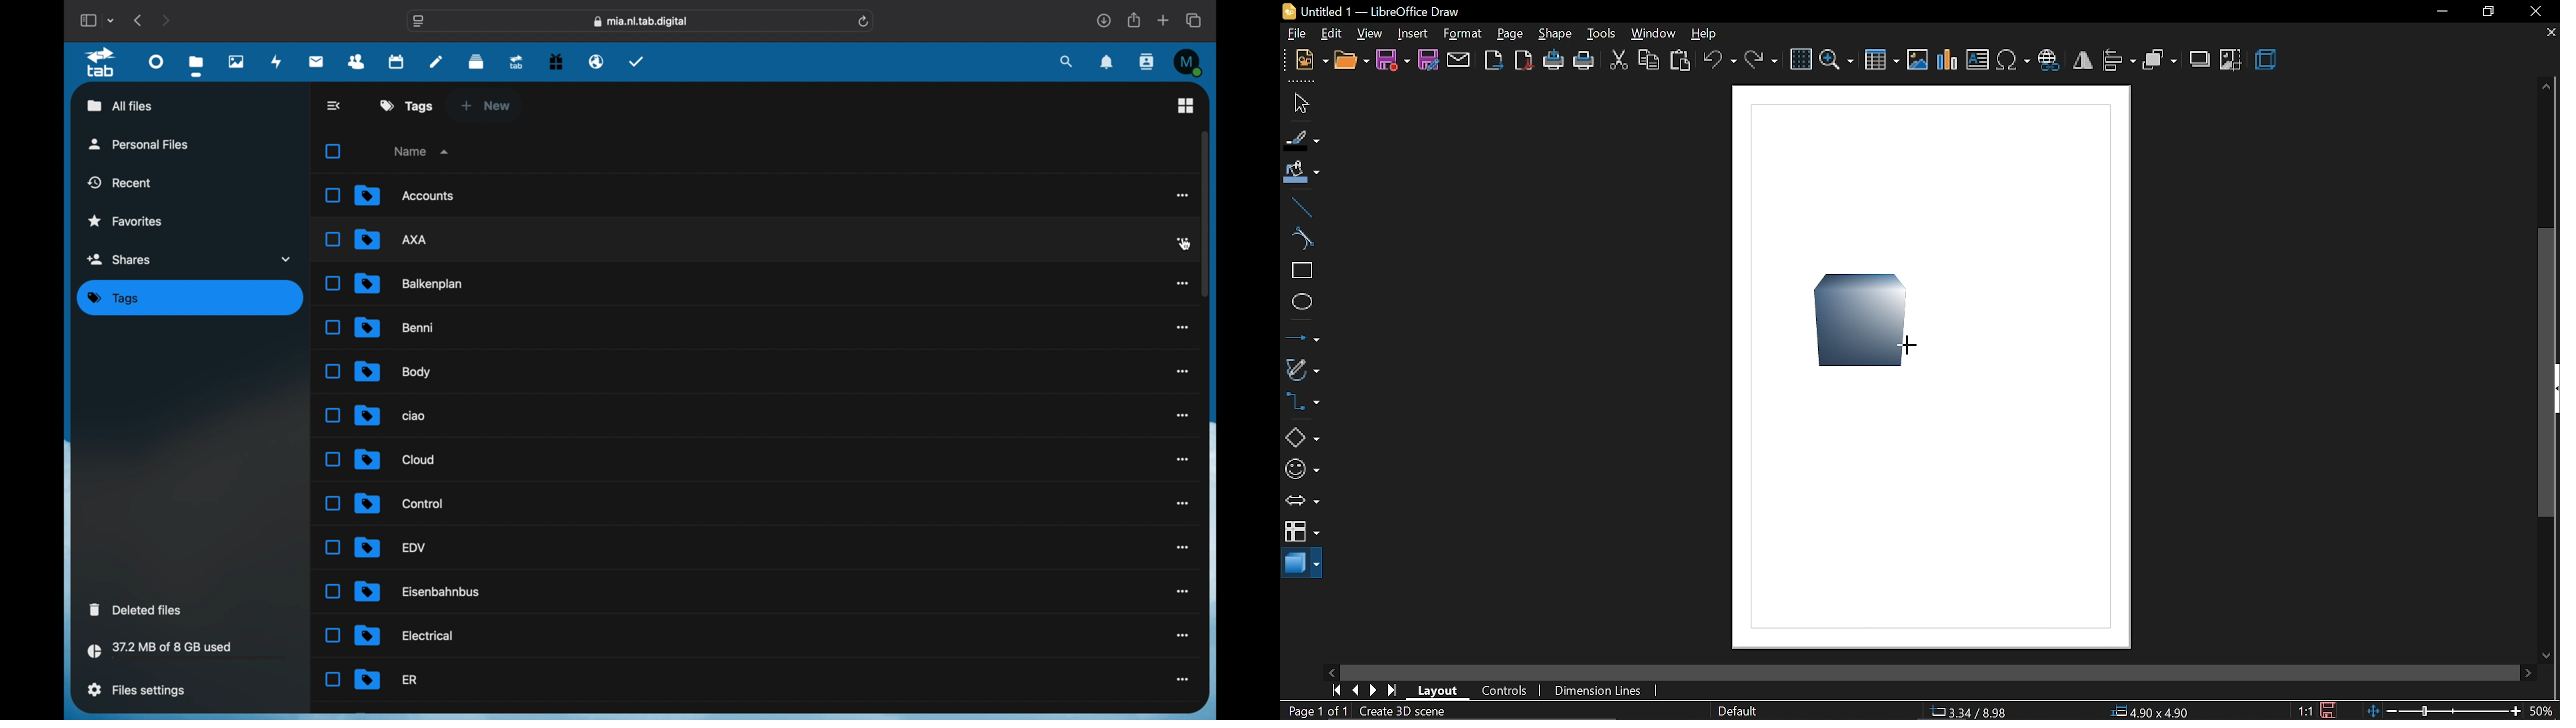 The image size is (2576, 728). Describe the element at coordinates (477, 60) in the screenshot. I see `deck` at that location.